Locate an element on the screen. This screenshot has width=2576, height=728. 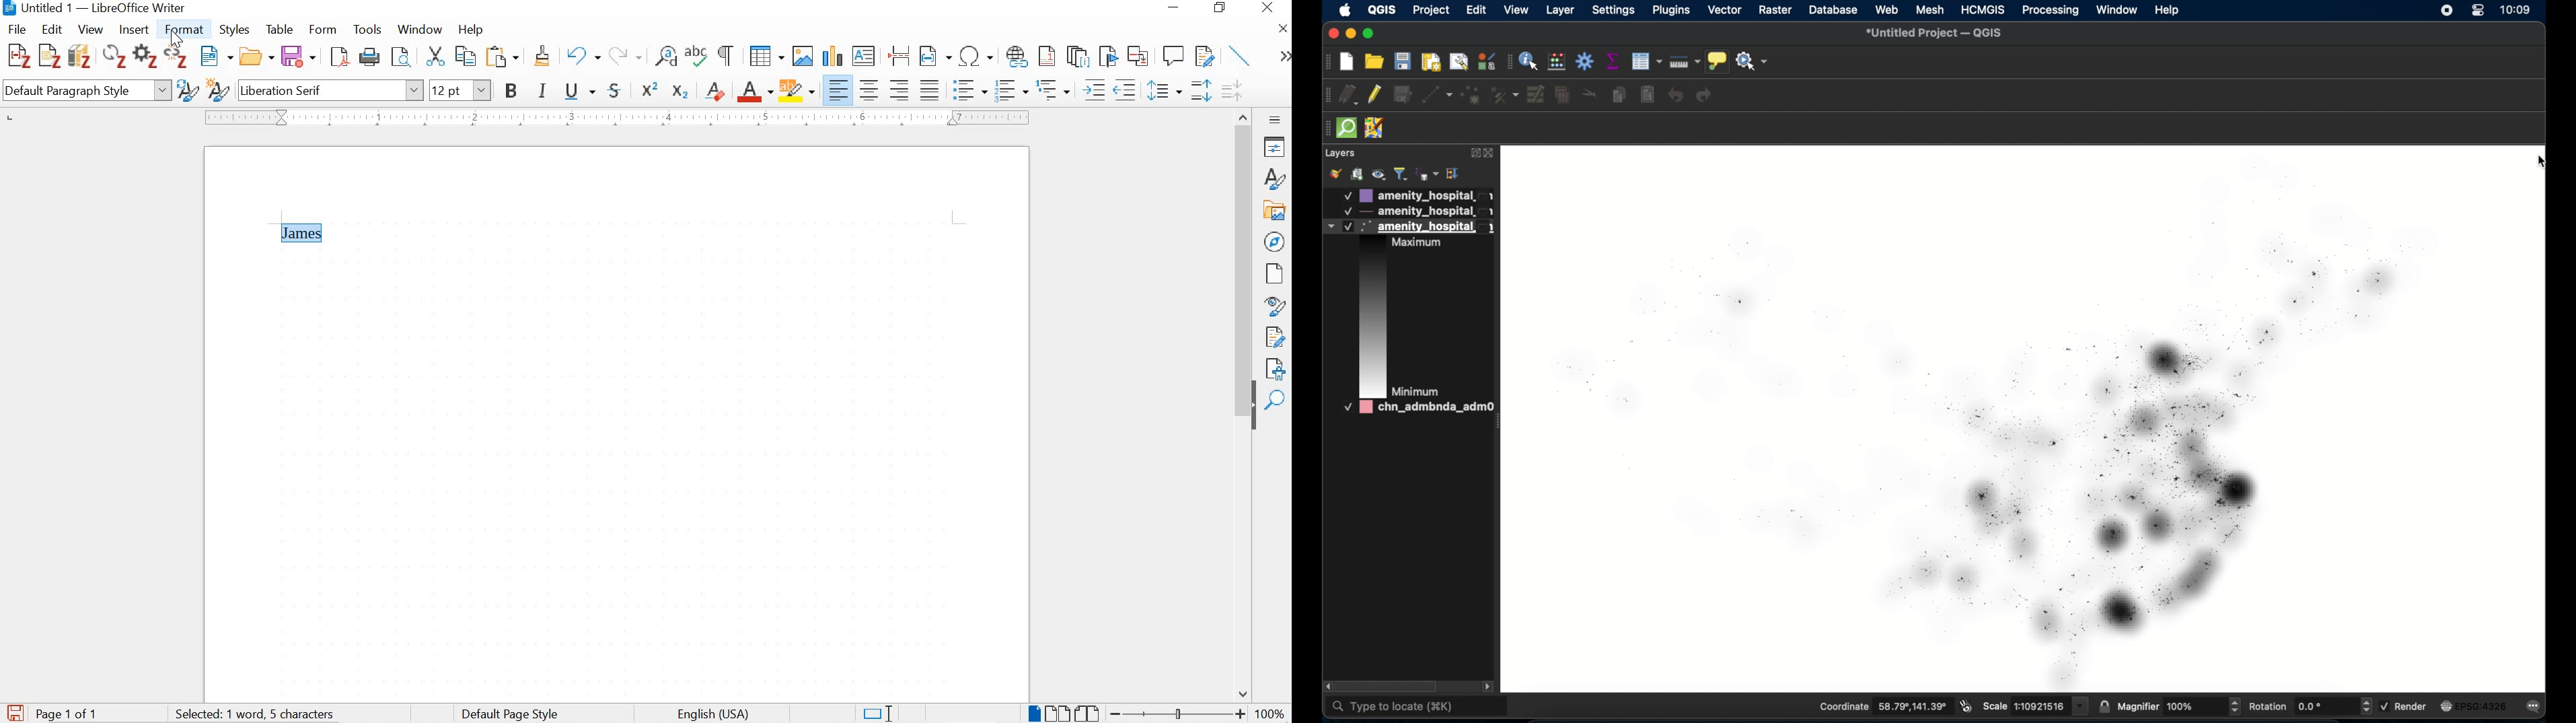
align center is located at coordinates (869, 90).